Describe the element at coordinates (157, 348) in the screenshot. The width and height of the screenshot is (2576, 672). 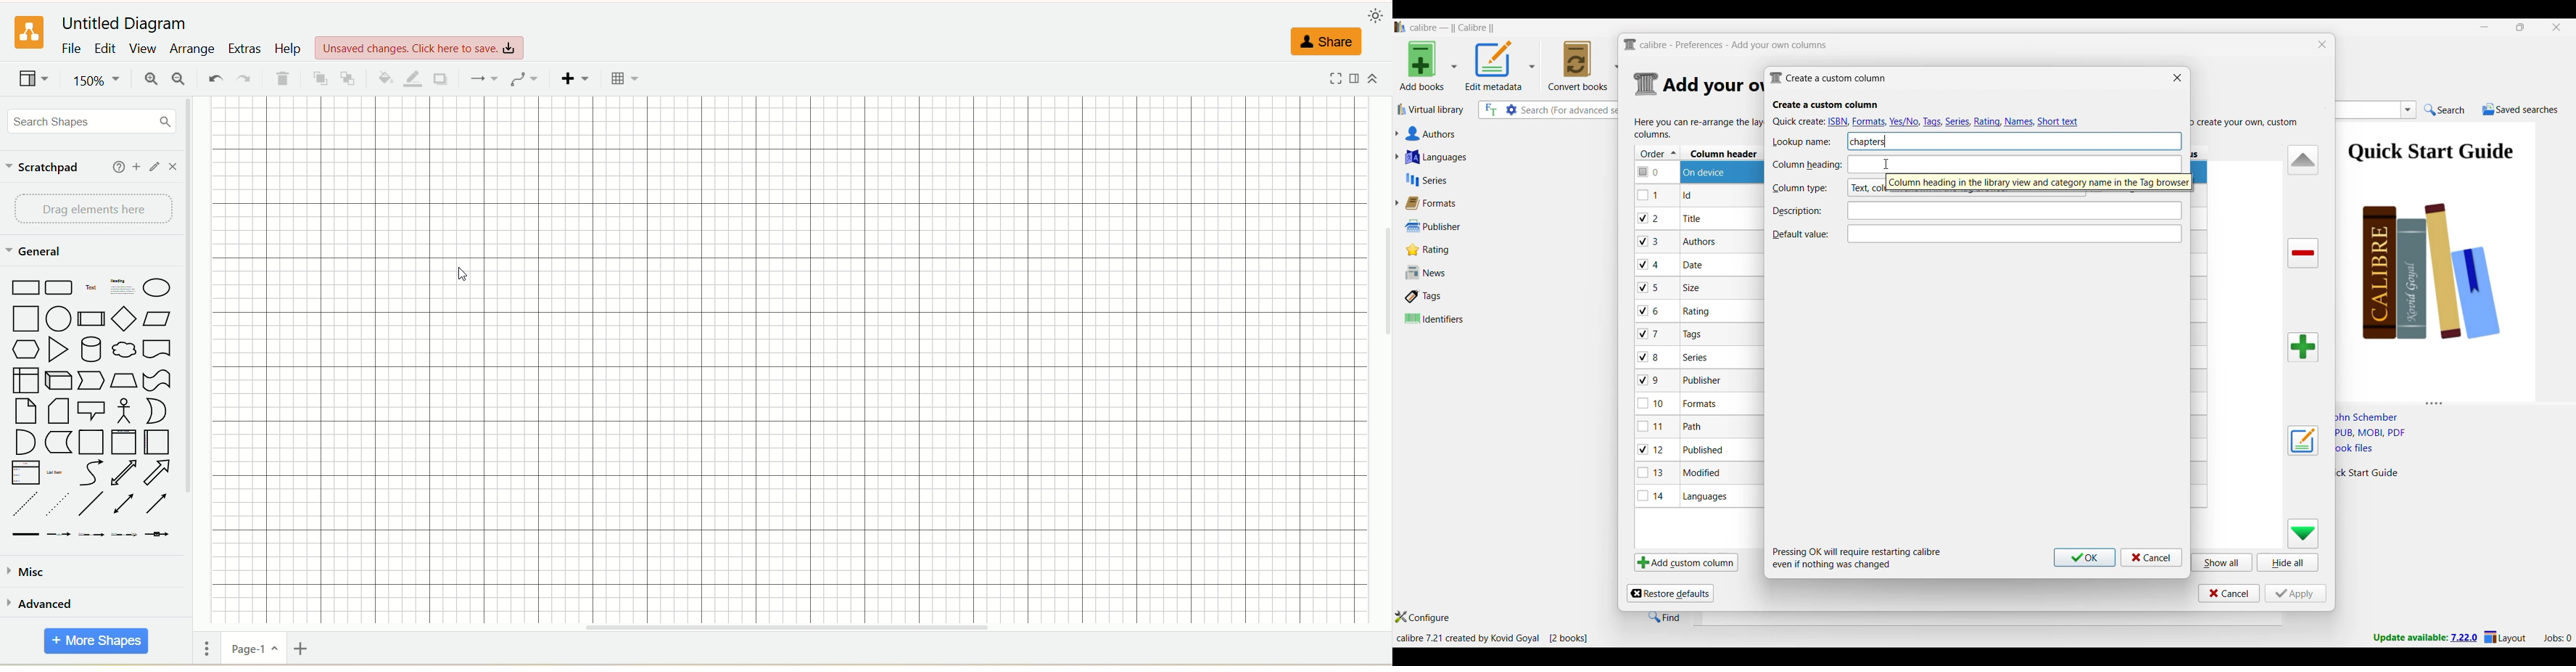
I see `document` at that location.